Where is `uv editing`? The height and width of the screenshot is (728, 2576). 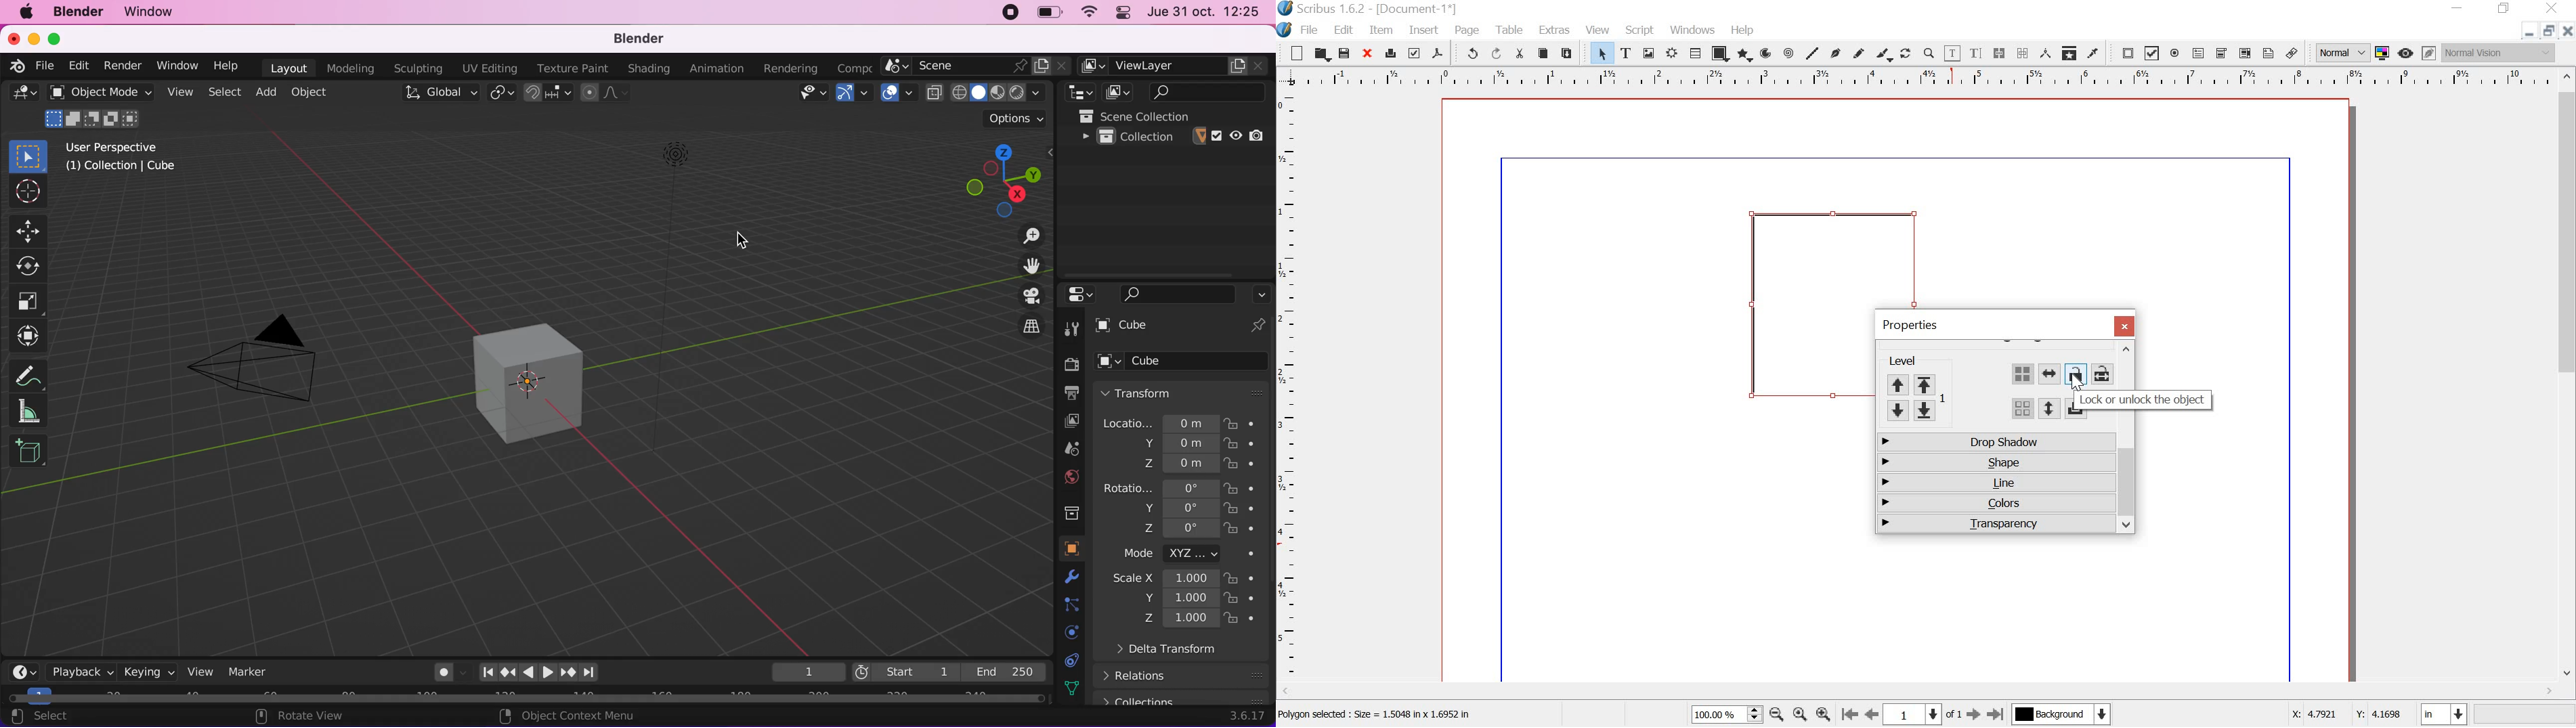 uv editing is located at coordinates (487, 68).